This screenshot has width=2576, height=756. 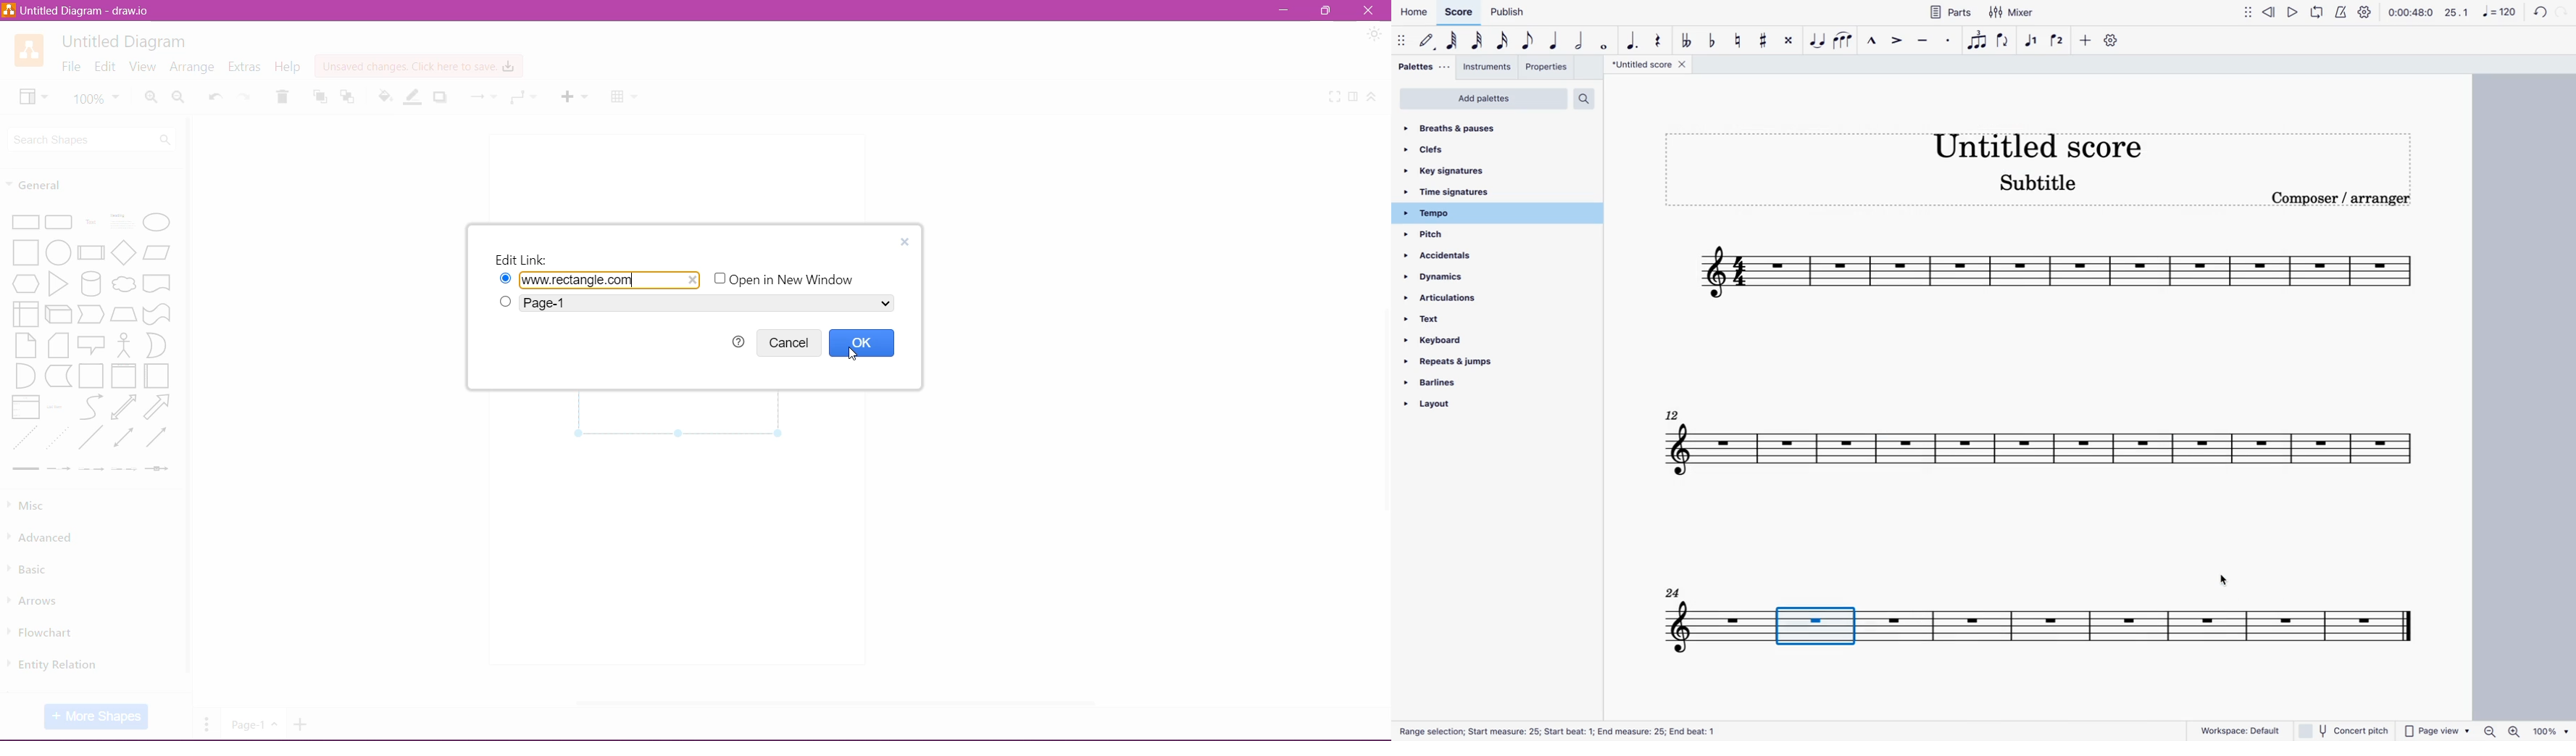 What do you see at coordinates (319, 96) in the screenshot?
I see `To Front` at bounding box center [319, 96].